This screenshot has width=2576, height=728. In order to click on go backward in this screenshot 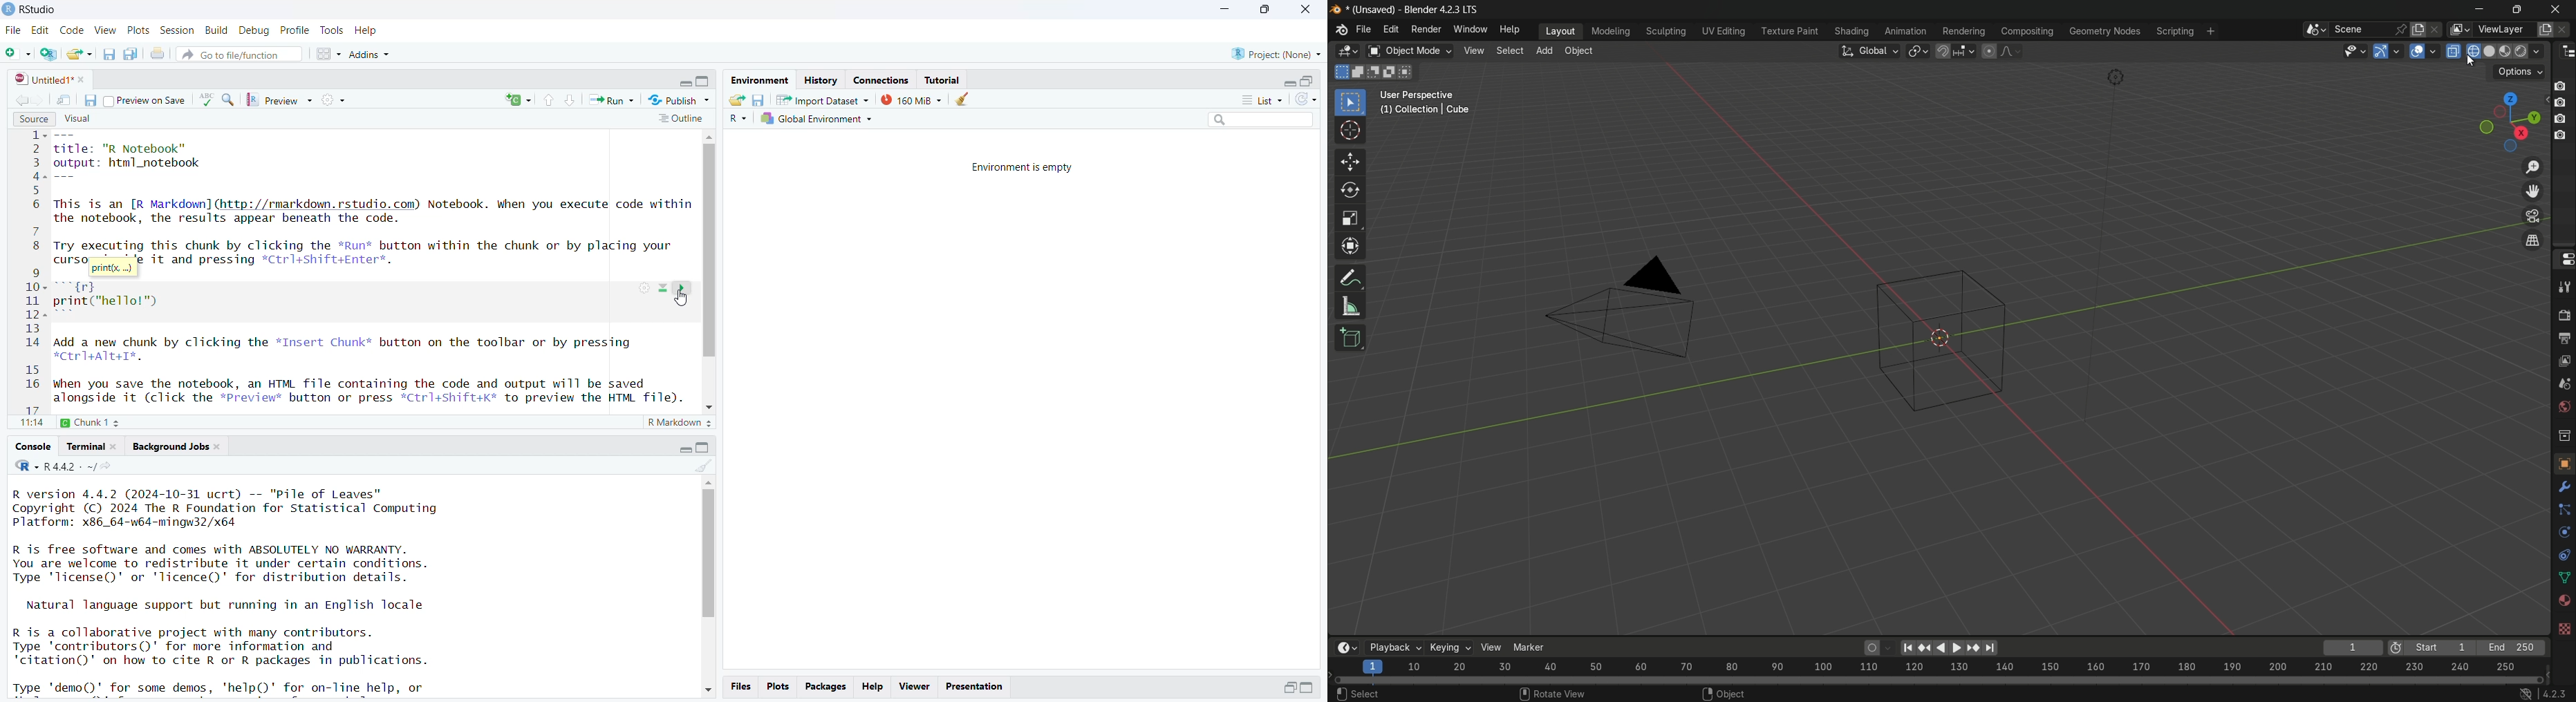, I will do `click(19, 98)`.